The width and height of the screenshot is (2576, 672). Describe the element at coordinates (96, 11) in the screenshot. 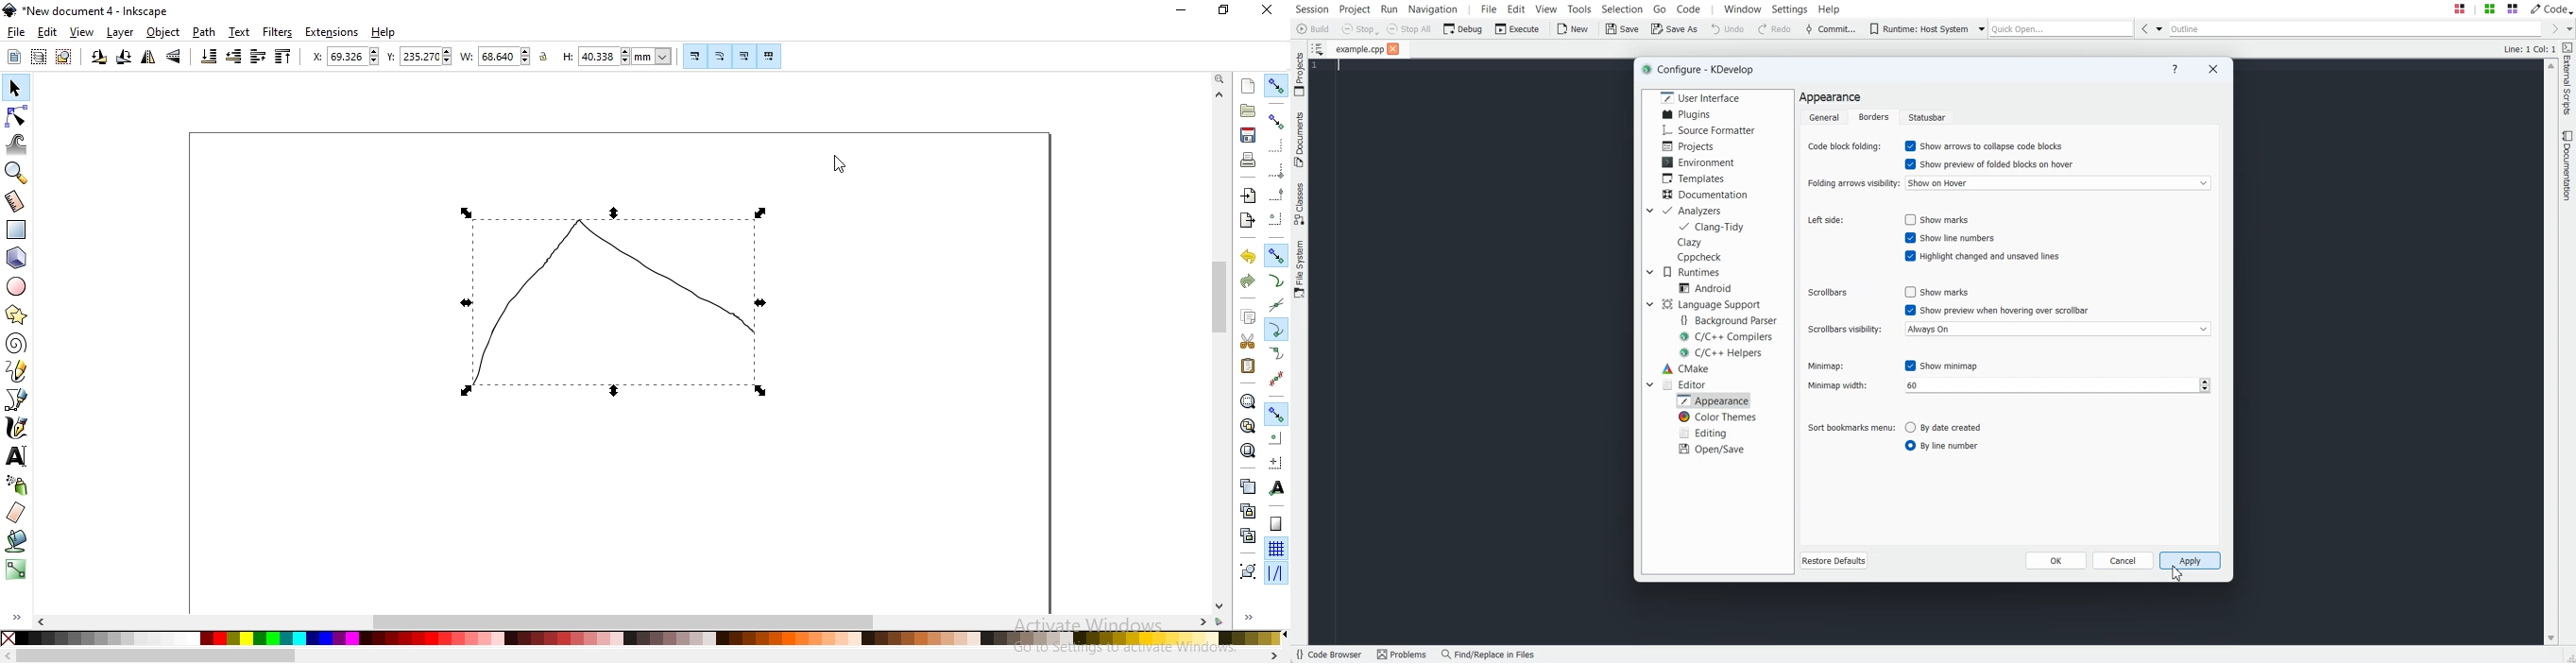

I see `new document 4 - Inkscape` at that location.